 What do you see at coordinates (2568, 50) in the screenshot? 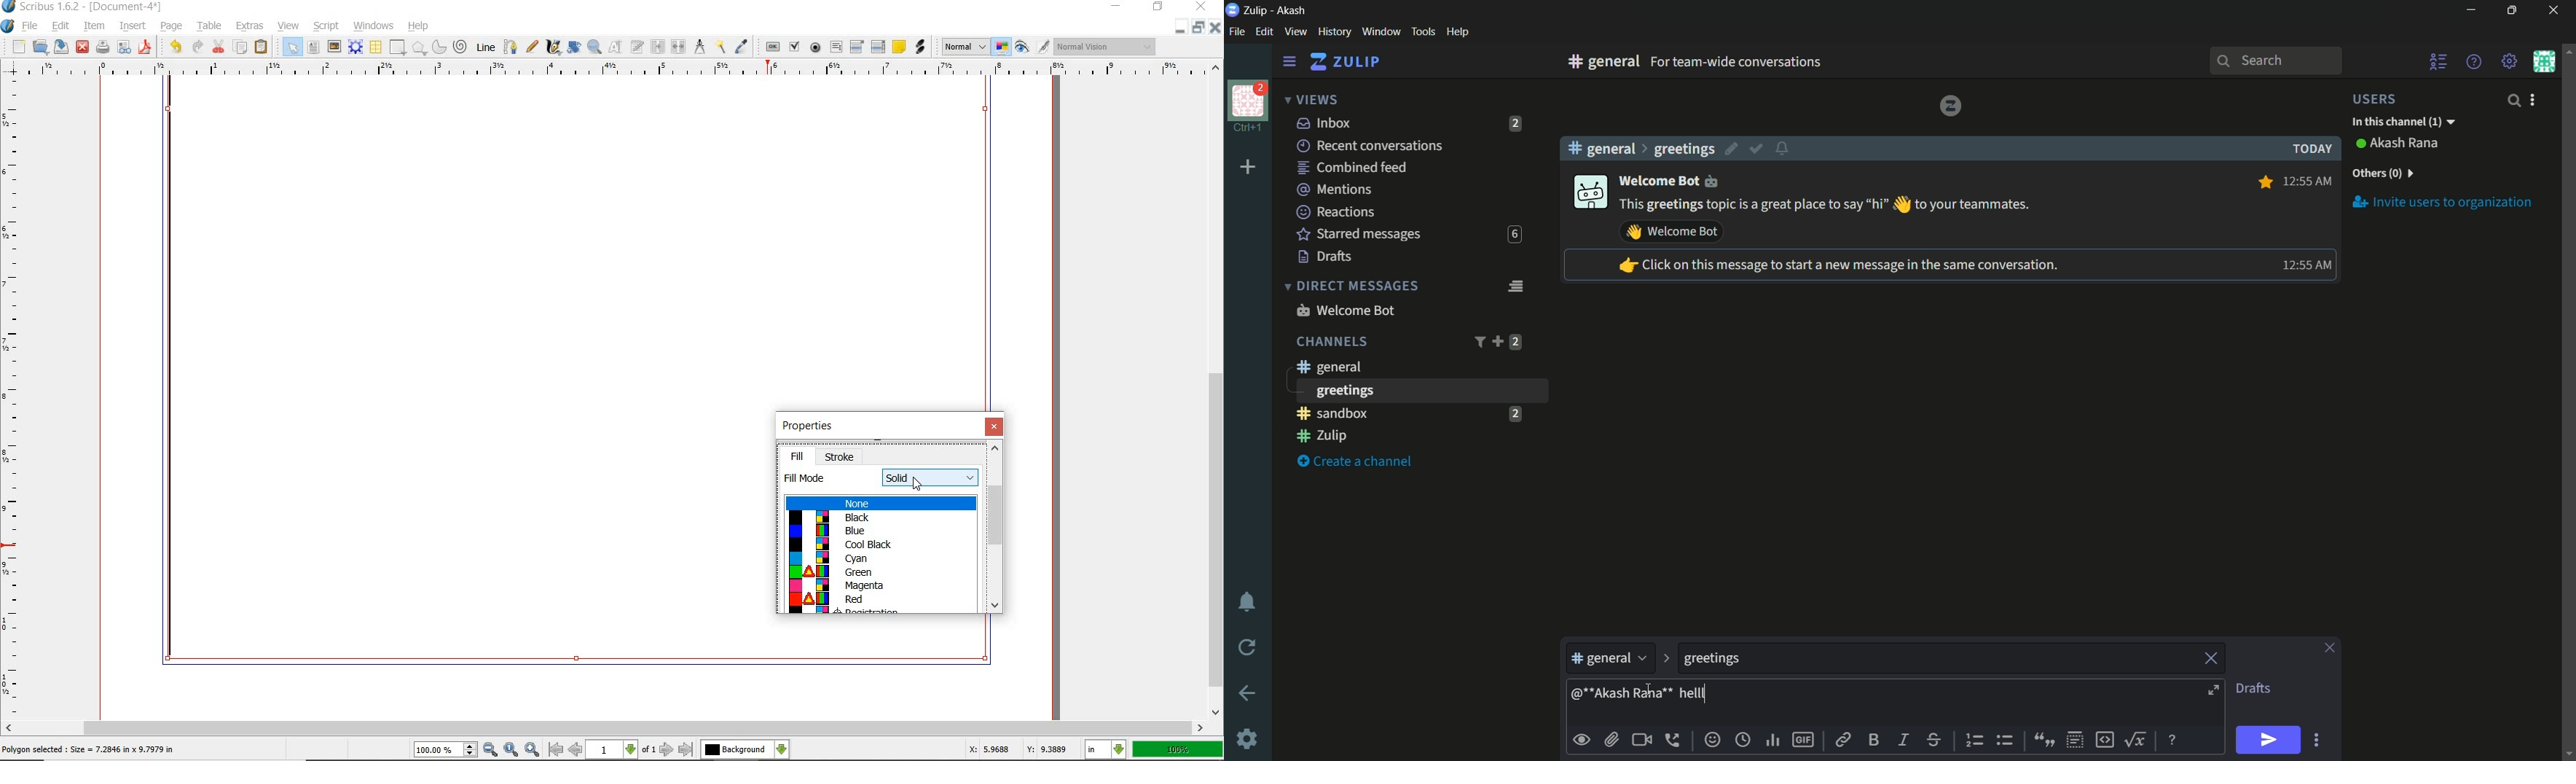
I see `scroll up` at bounding box center [2568, 50].